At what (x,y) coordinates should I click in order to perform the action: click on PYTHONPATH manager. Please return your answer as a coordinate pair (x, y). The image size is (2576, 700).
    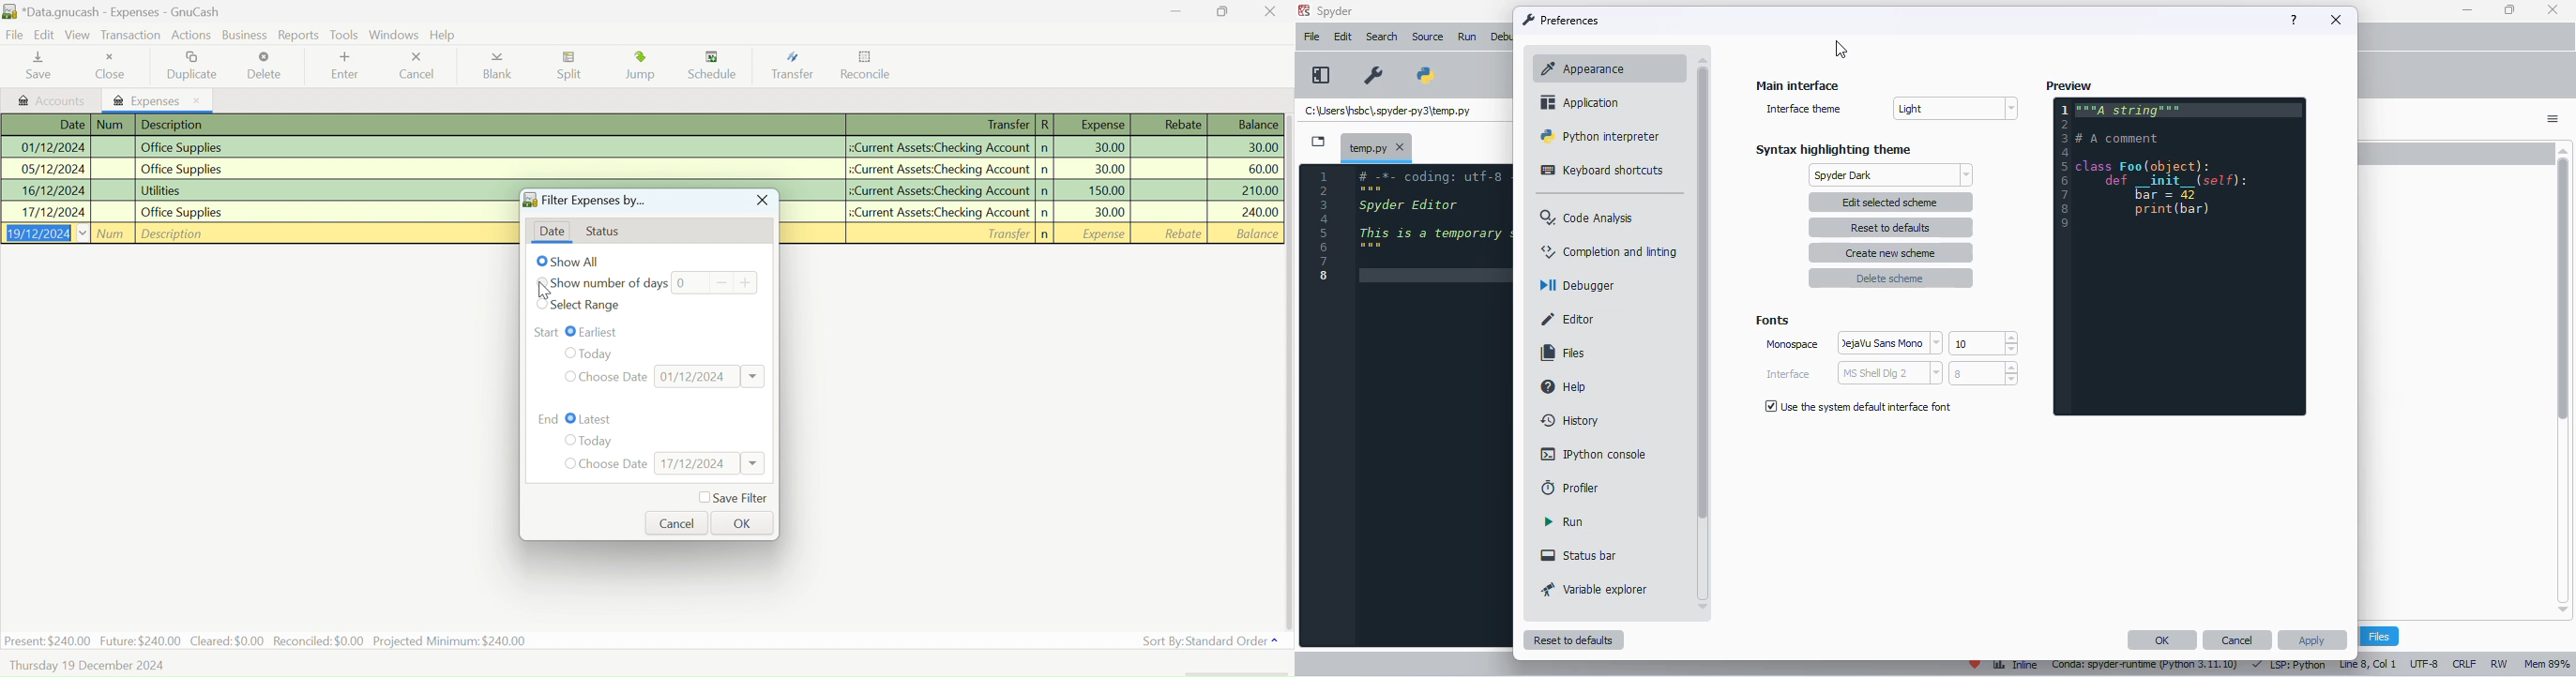
    Looking at the image, I should click on (1429, 76).